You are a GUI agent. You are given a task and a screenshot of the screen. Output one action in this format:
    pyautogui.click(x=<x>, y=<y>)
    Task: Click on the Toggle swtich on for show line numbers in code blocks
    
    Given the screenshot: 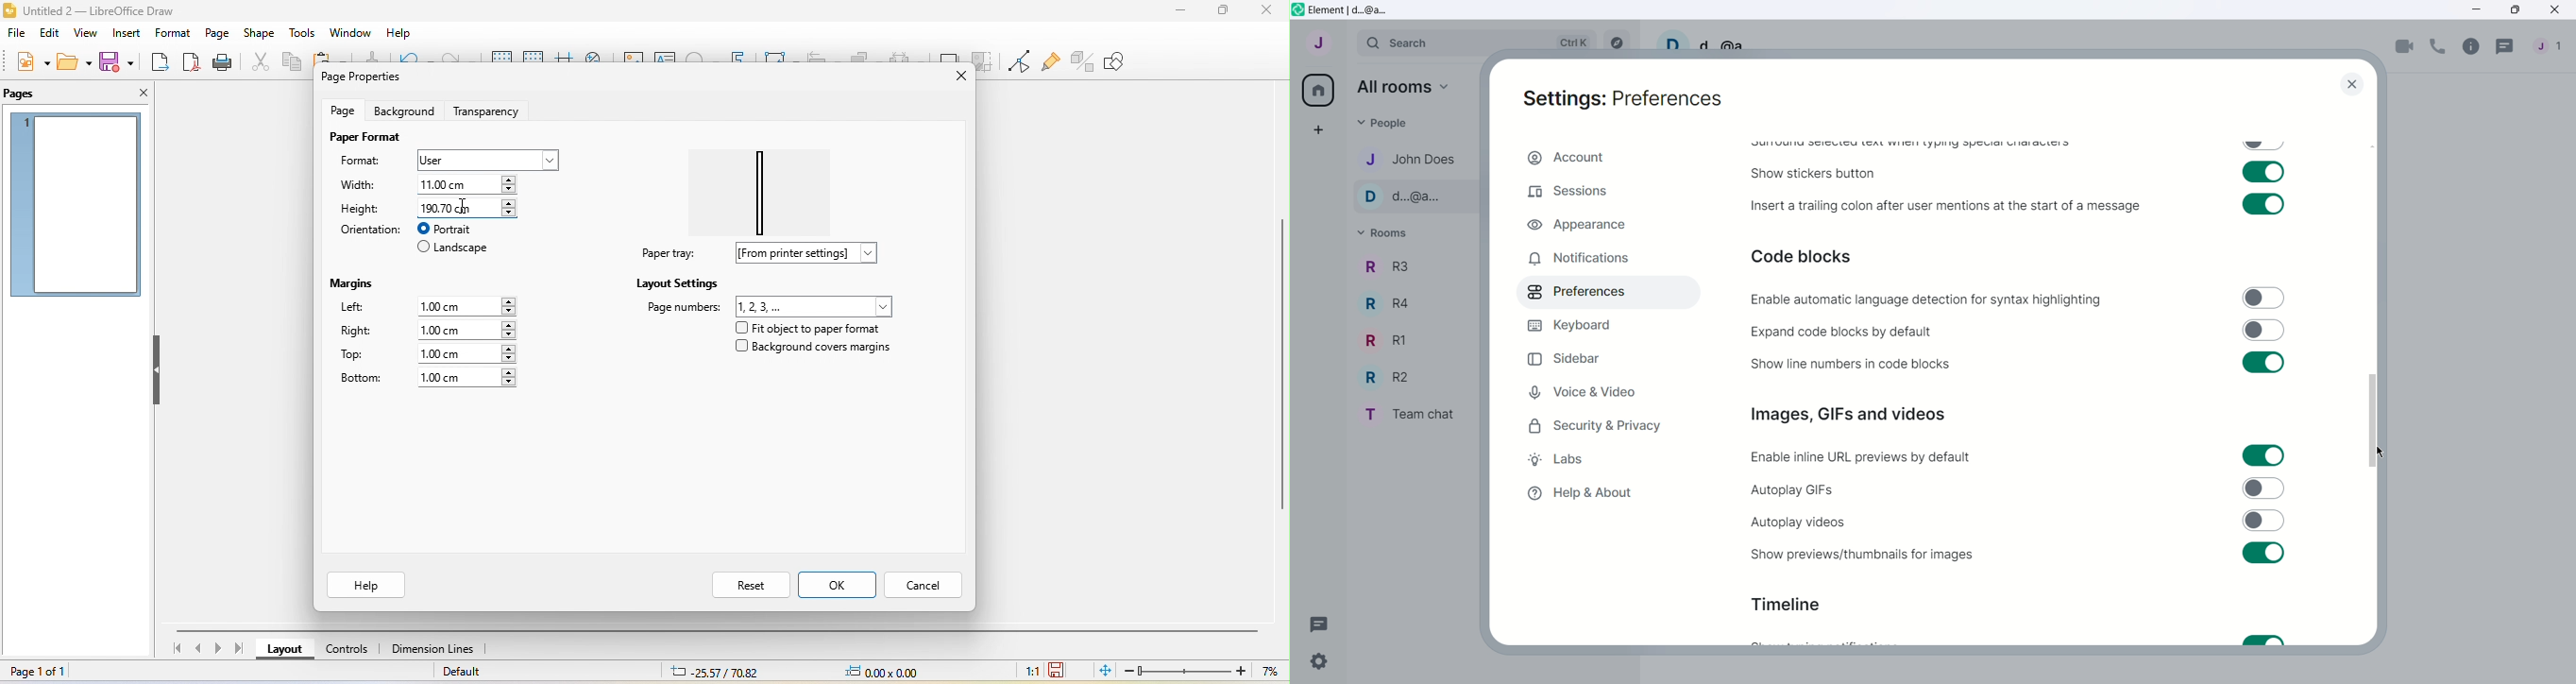 What is the action you would take?
    pyautogui.click(x=2262, y=362)
    